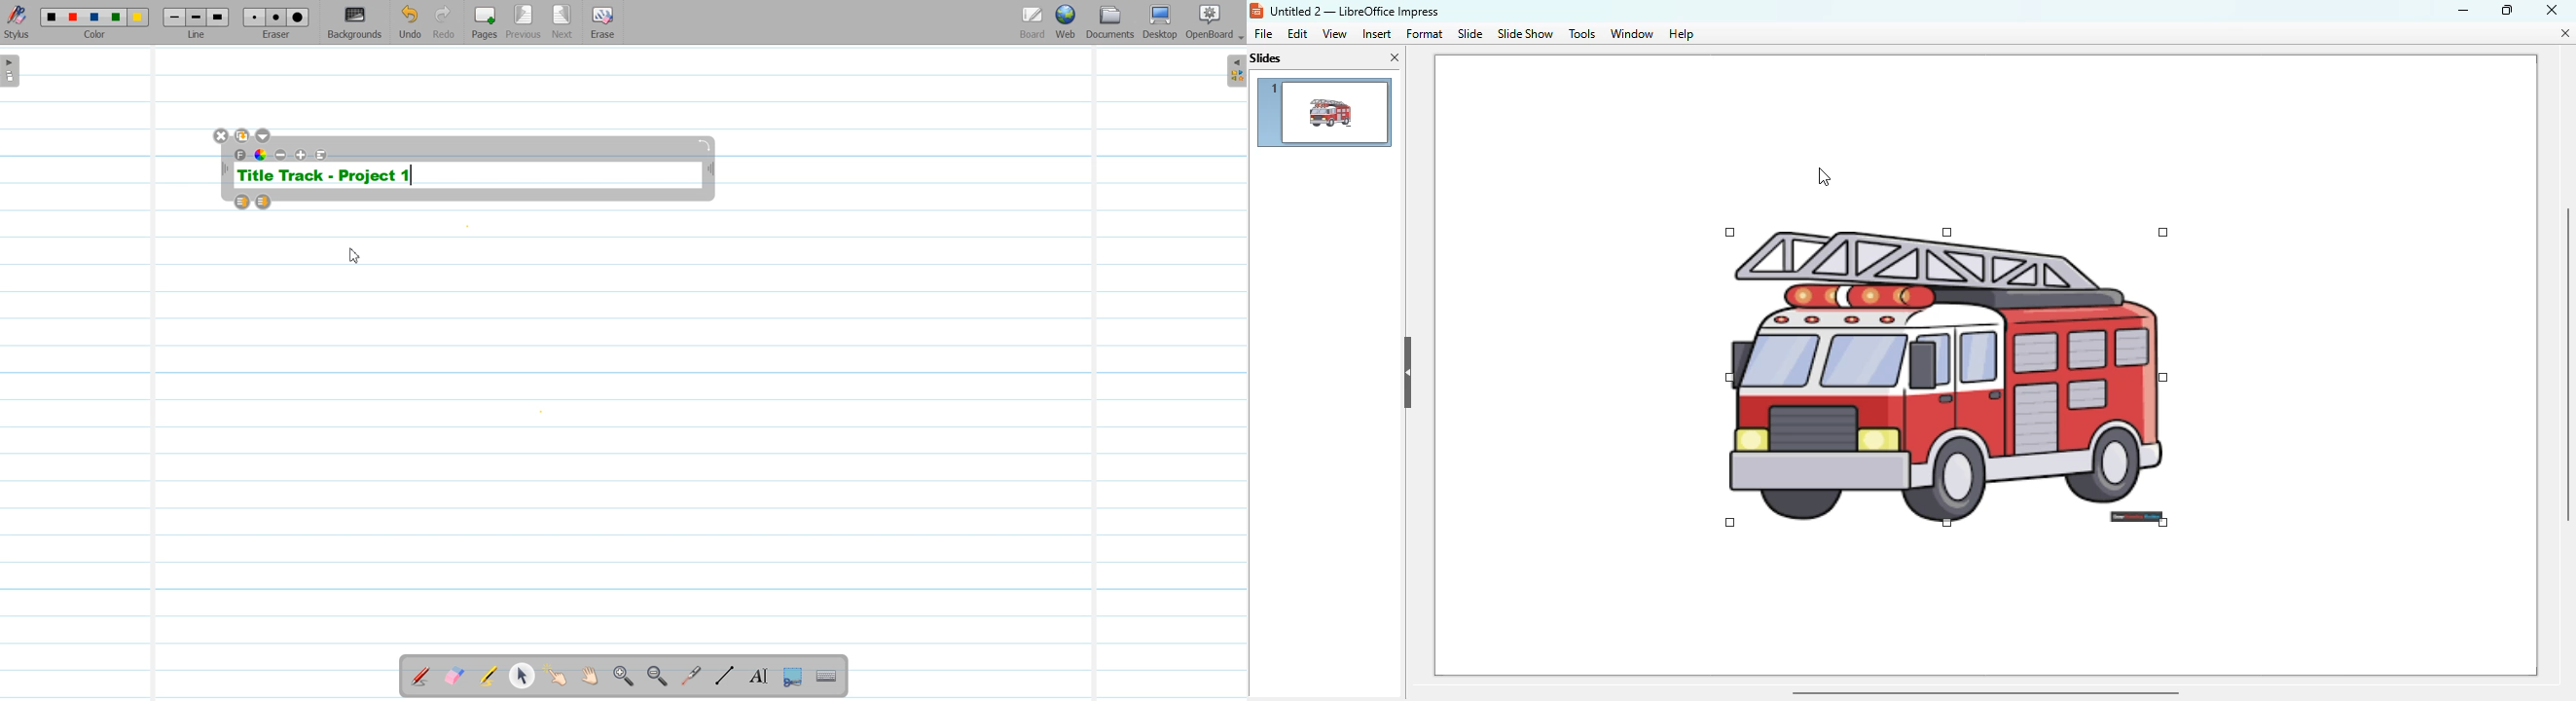  Describe the element at coordinates (264, 202) in the screenshot. I see `Layer Down` at that location.